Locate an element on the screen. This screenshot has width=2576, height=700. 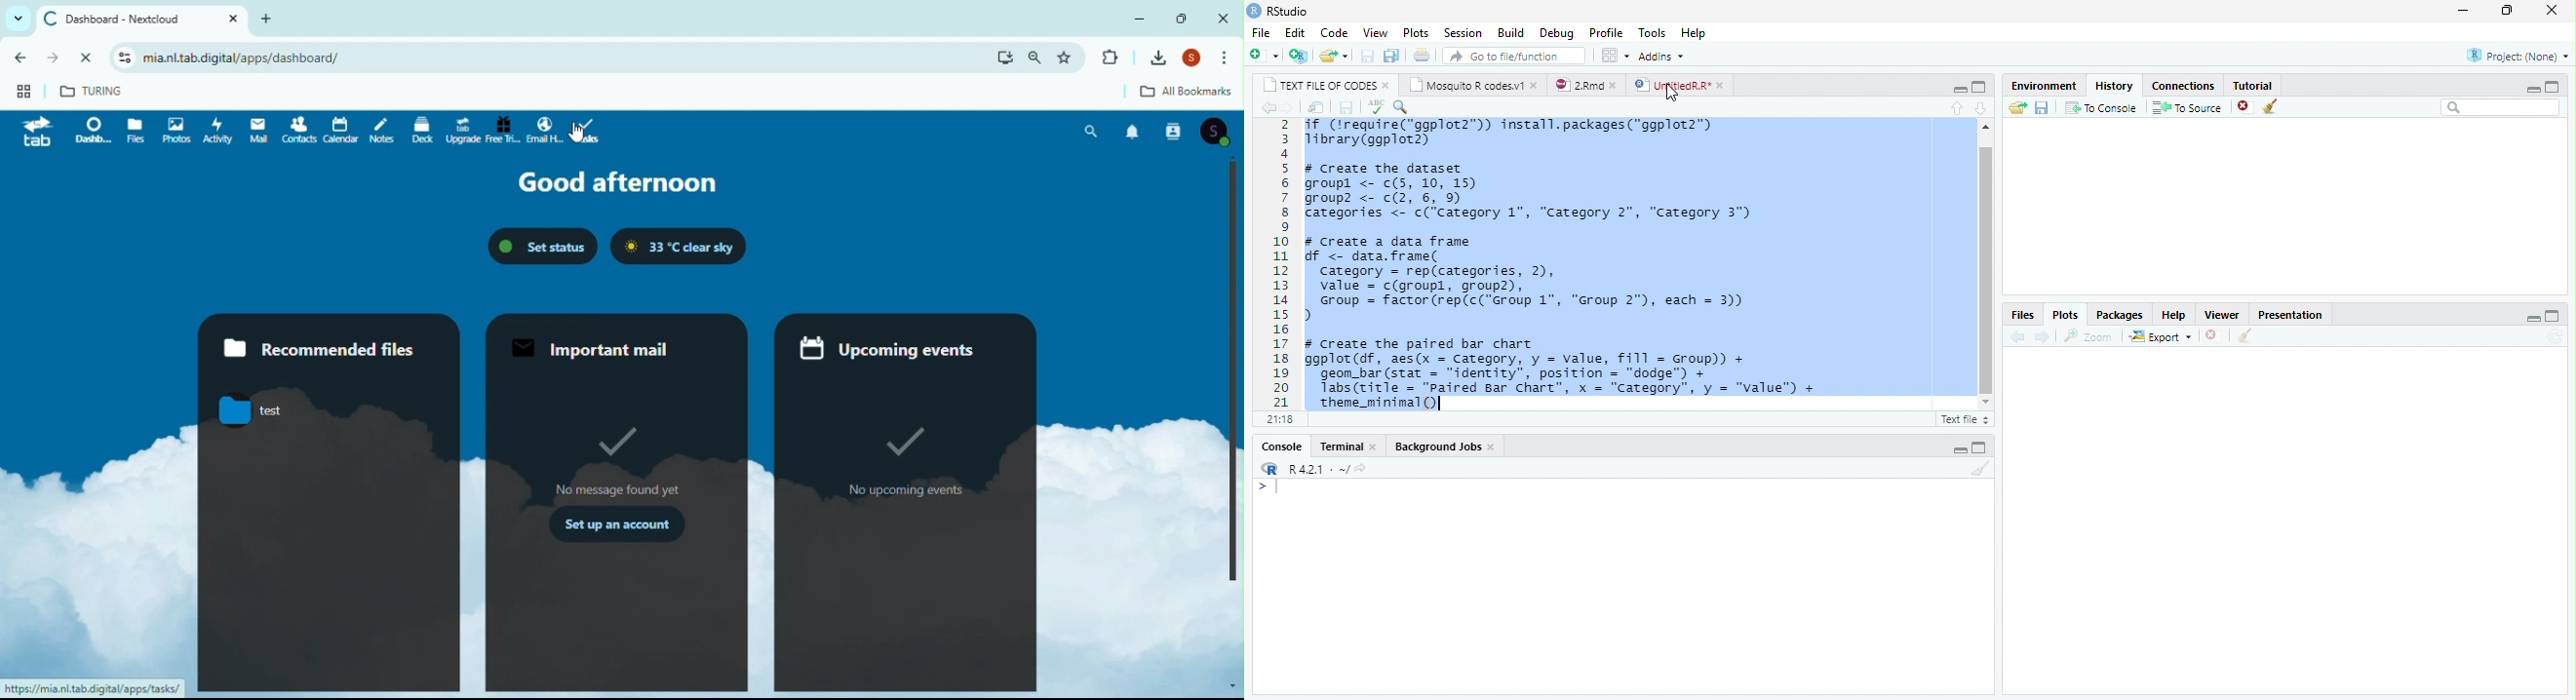
help is located at coordinates (1703, 36).